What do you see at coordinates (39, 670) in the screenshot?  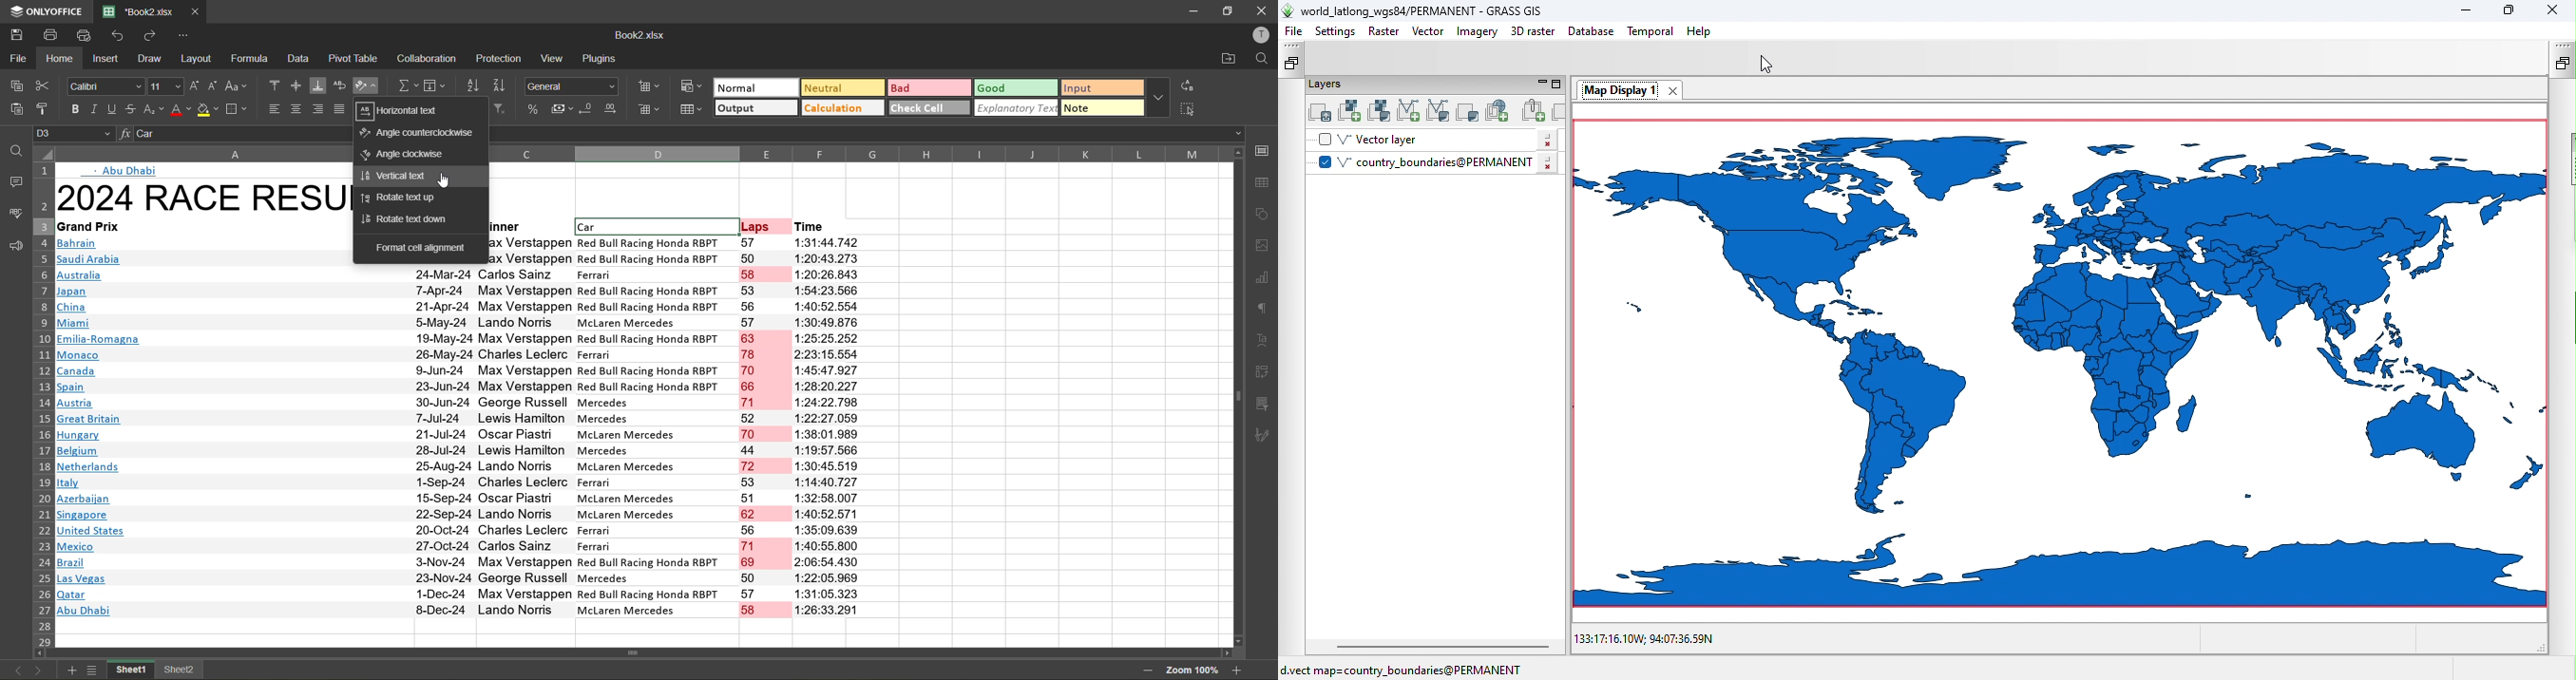 I see `next` at bounding box center [39, 670].